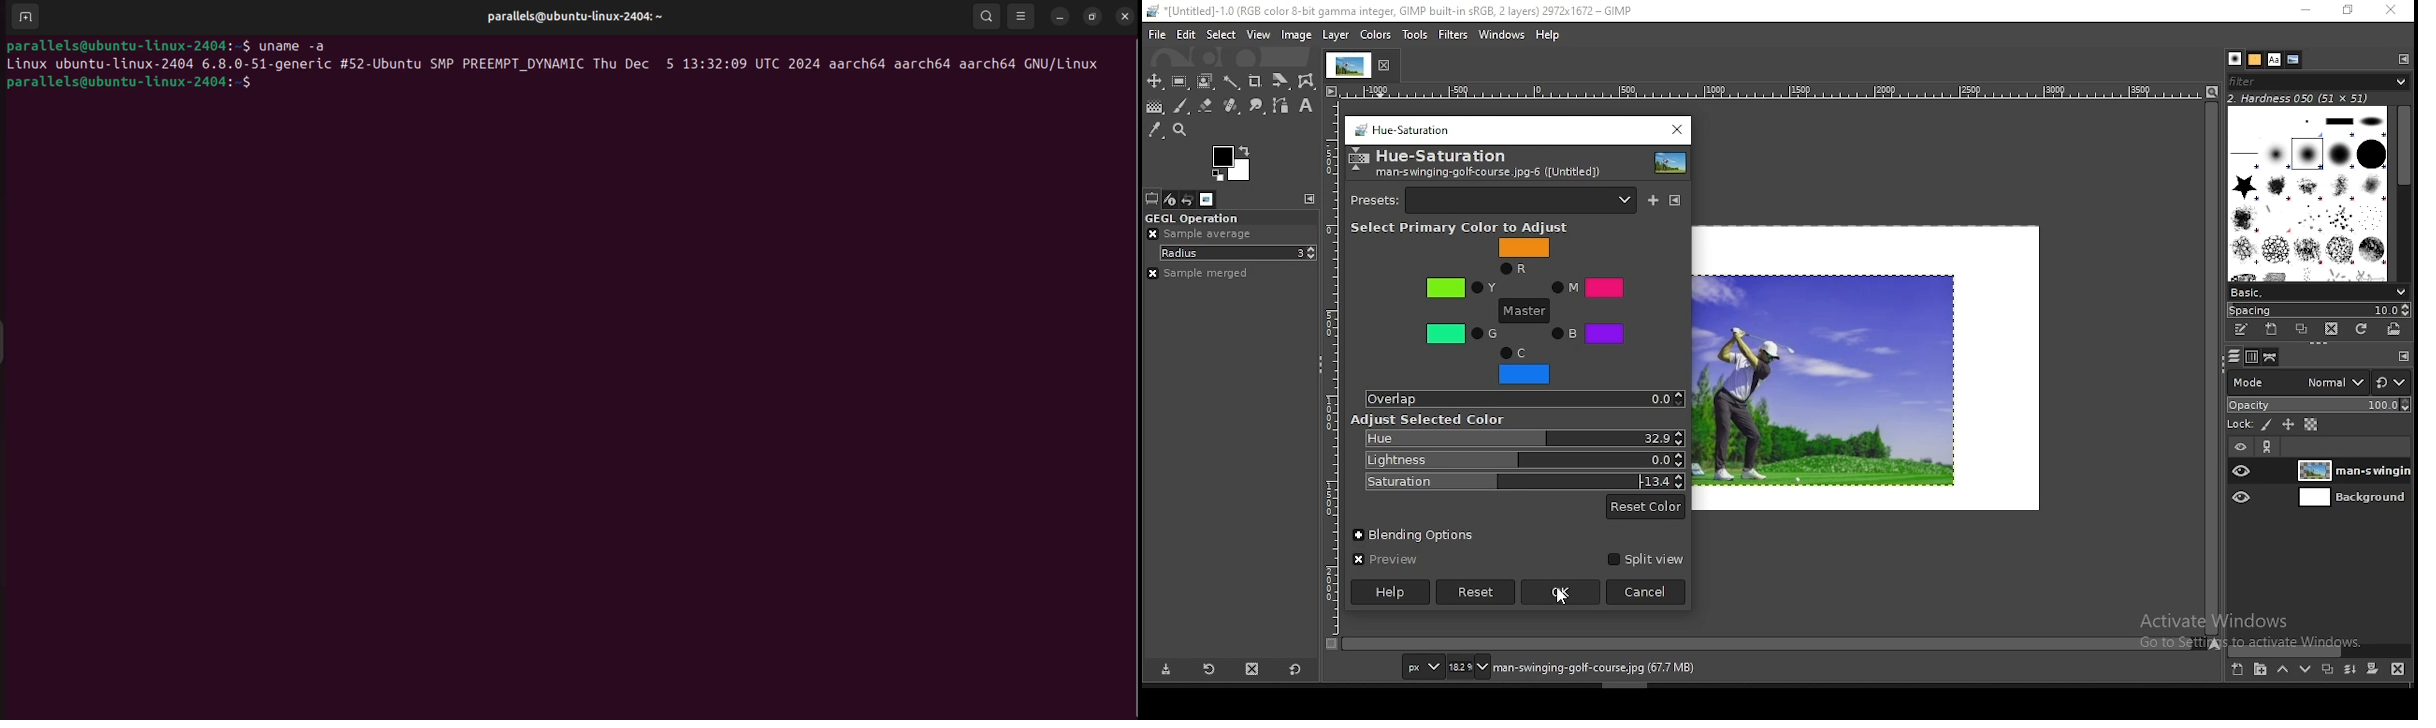  What do you see at coordinates (1093, 15) in the screenshot?
I see `resize` at bounding box center [1093, 15].